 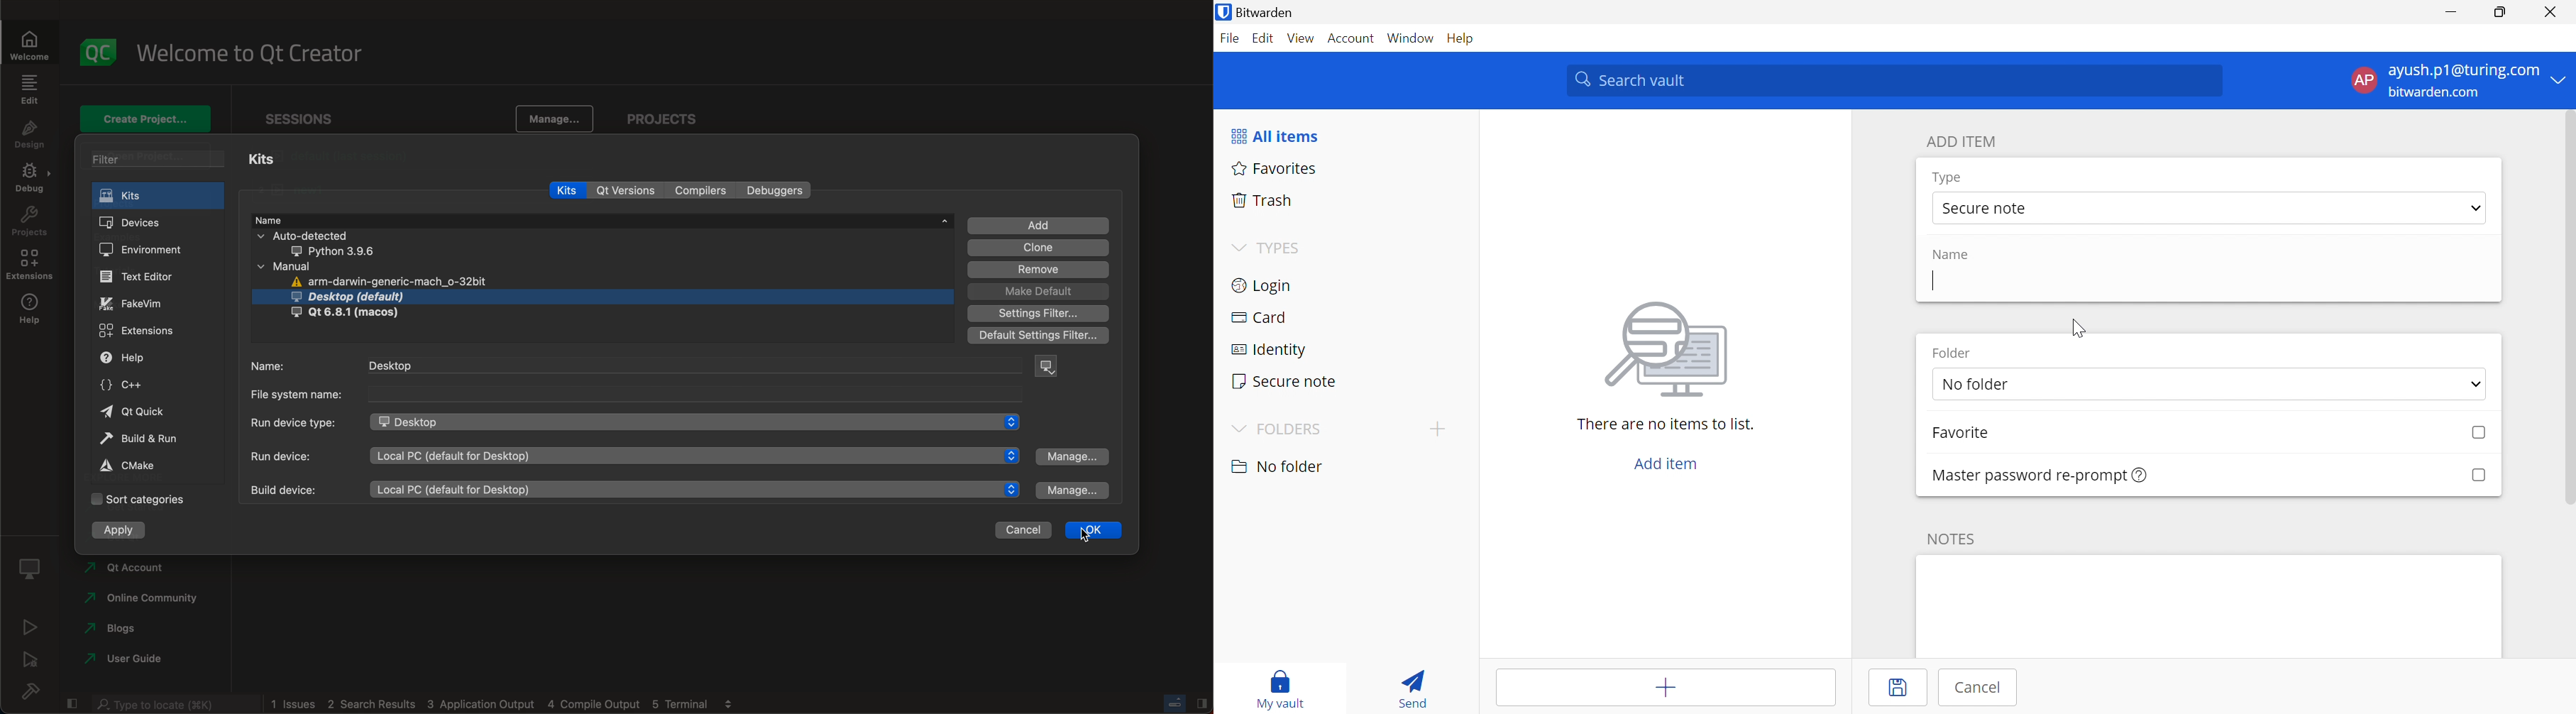 What do you see at coordinates (1961, 141) in the screenshot?
I see `ADD ITEM` at bounding box center [1961, 141].